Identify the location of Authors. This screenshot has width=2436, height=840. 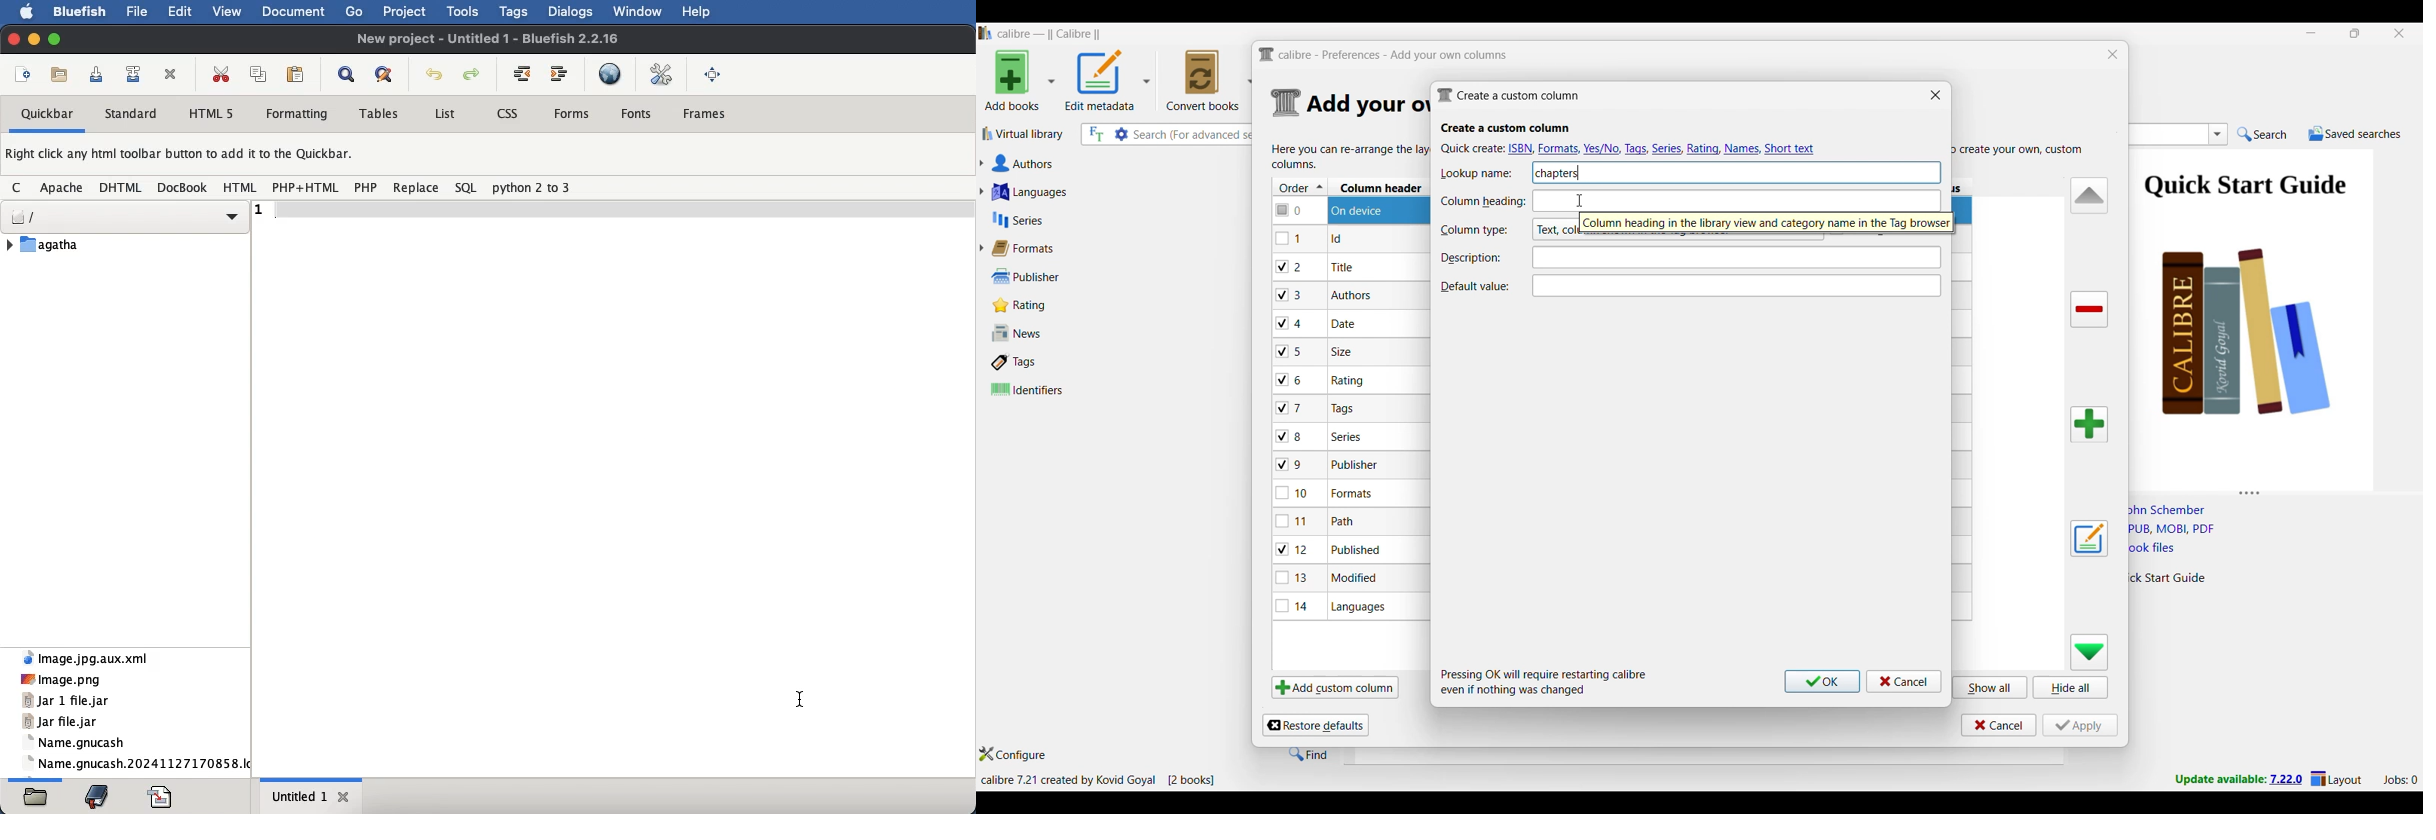
(1095, 164).